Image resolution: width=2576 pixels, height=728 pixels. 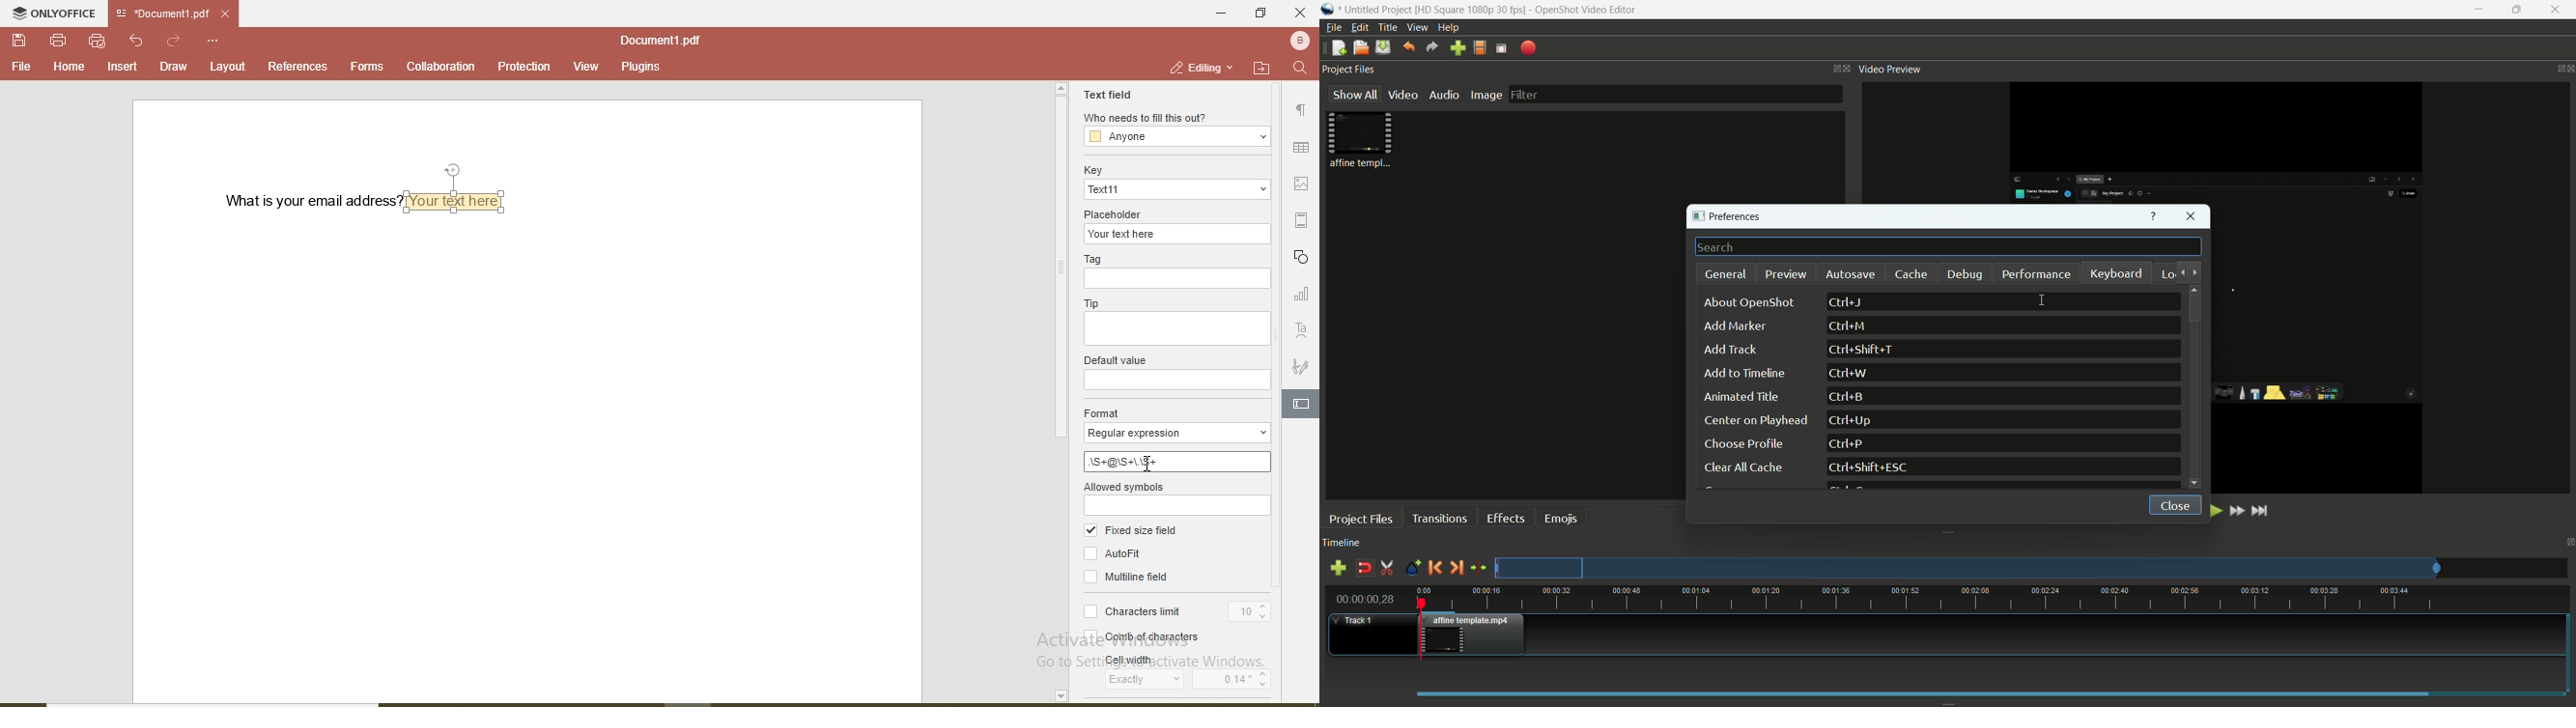 I want to click on project name, so click(x=1378, y=10).